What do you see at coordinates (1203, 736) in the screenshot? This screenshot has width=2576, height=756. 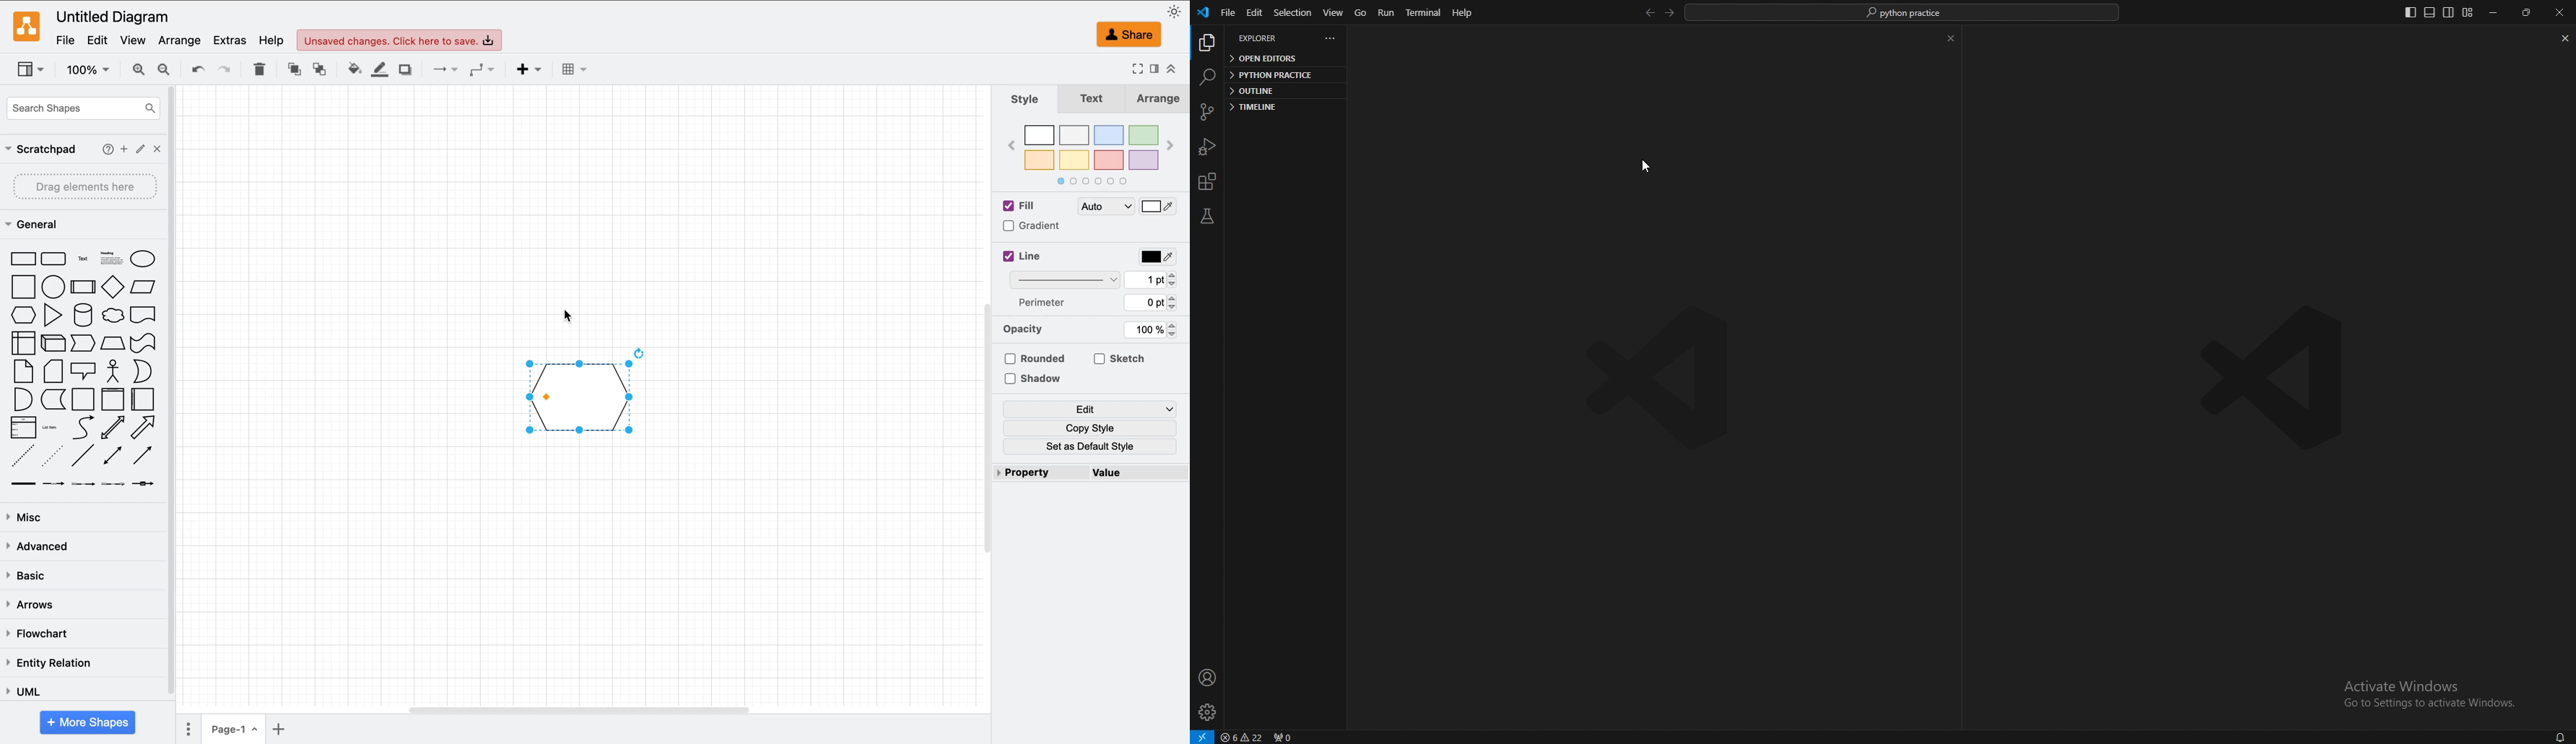 I see `remote window` at bounding box center [1203, 736].